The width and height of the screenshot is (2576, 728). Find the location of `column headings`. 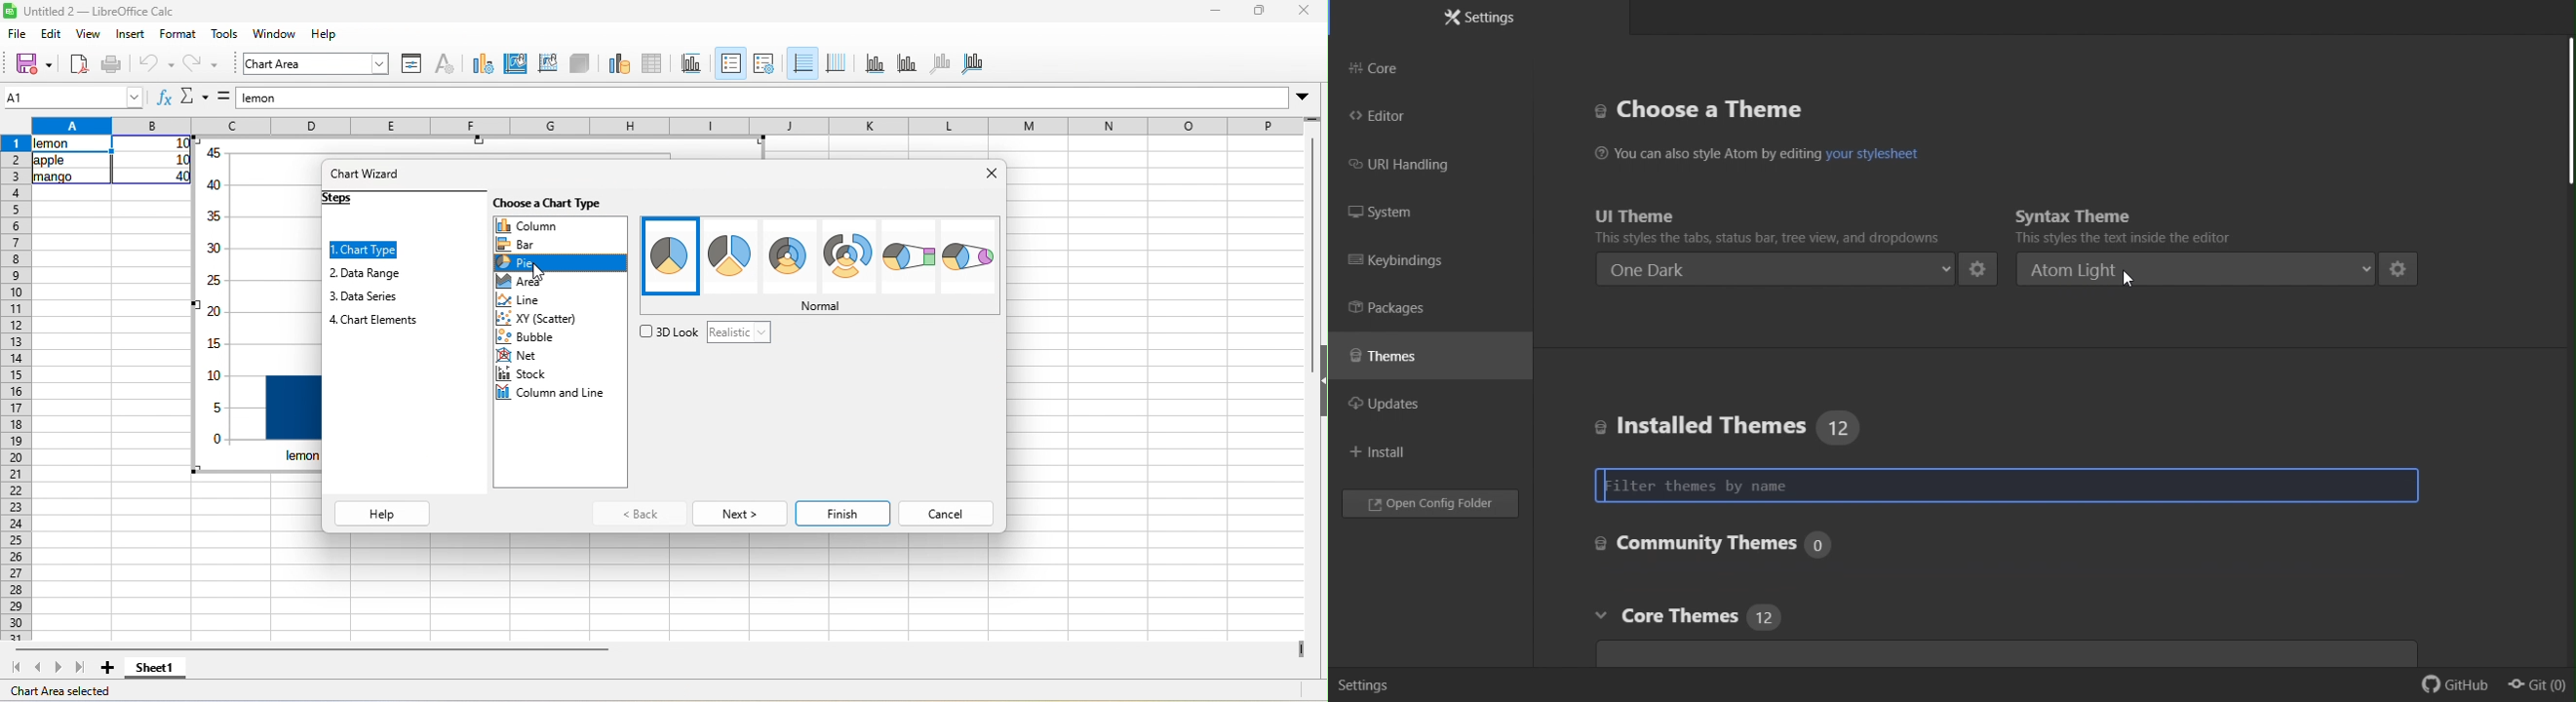

column headings is located at coordinates (663, 124).